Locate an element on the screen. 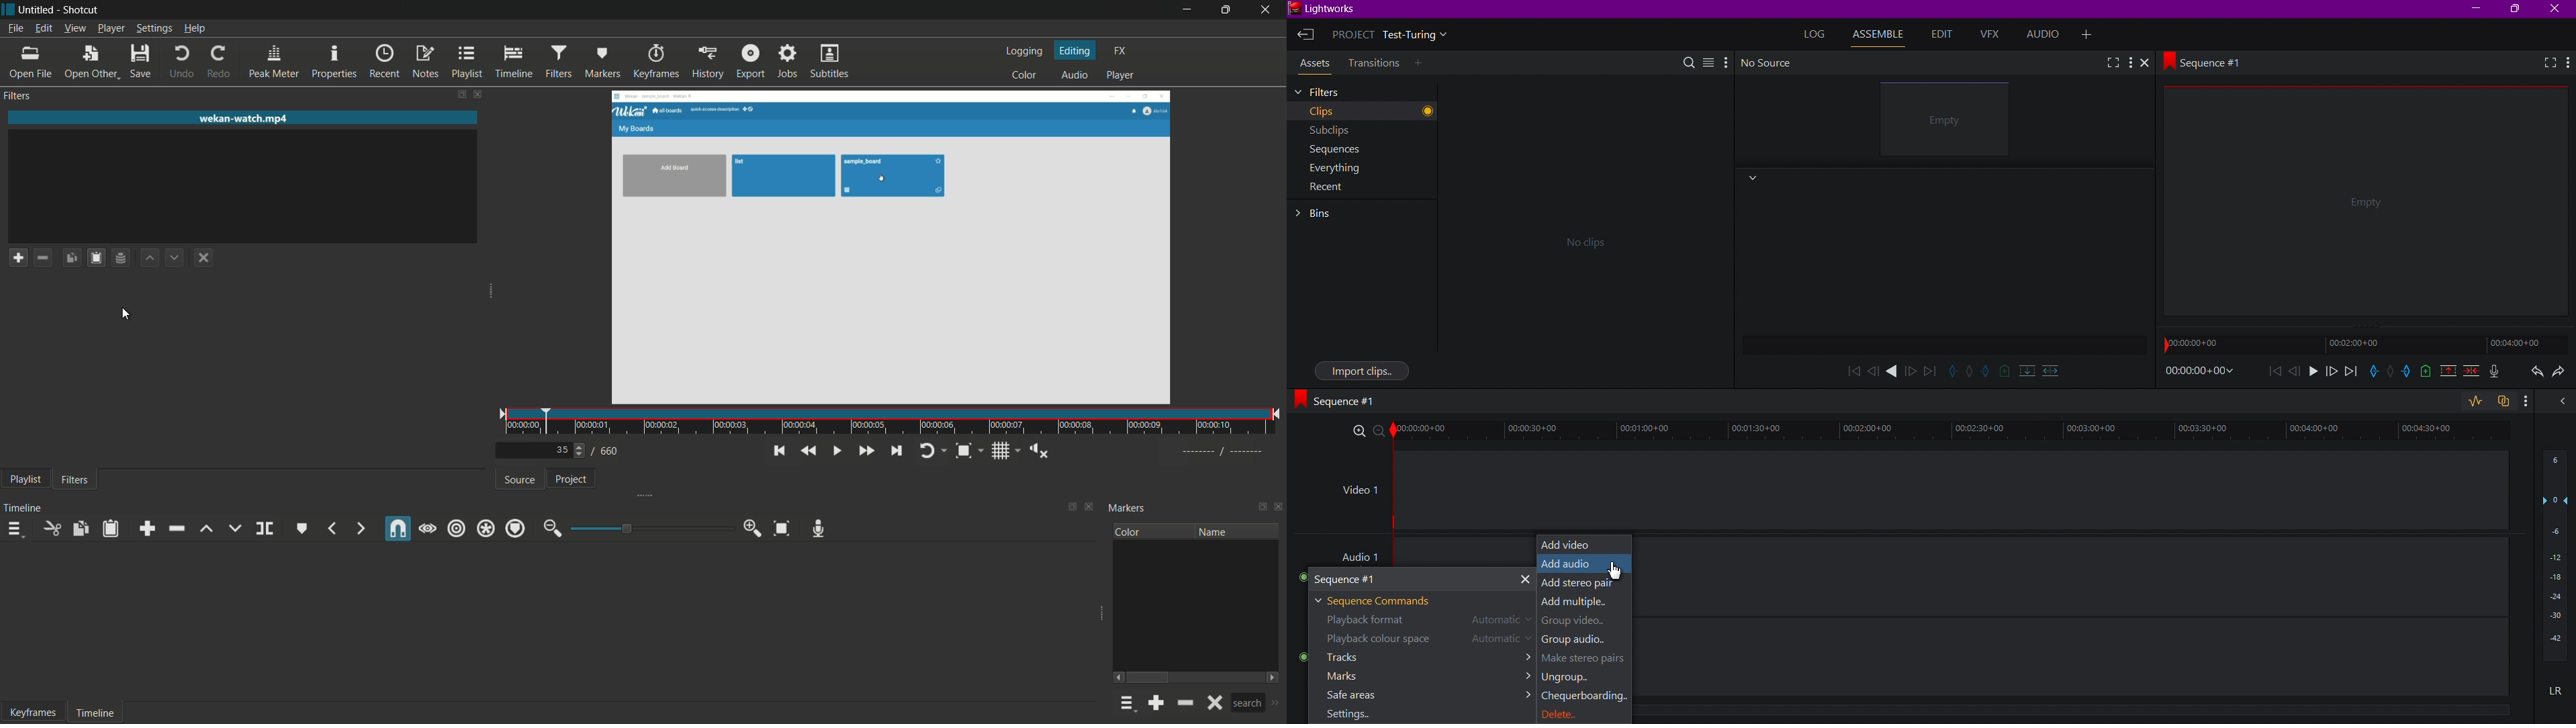 This screenshot has width=2576, height=728. help menu is located at coordinates (195, 28).